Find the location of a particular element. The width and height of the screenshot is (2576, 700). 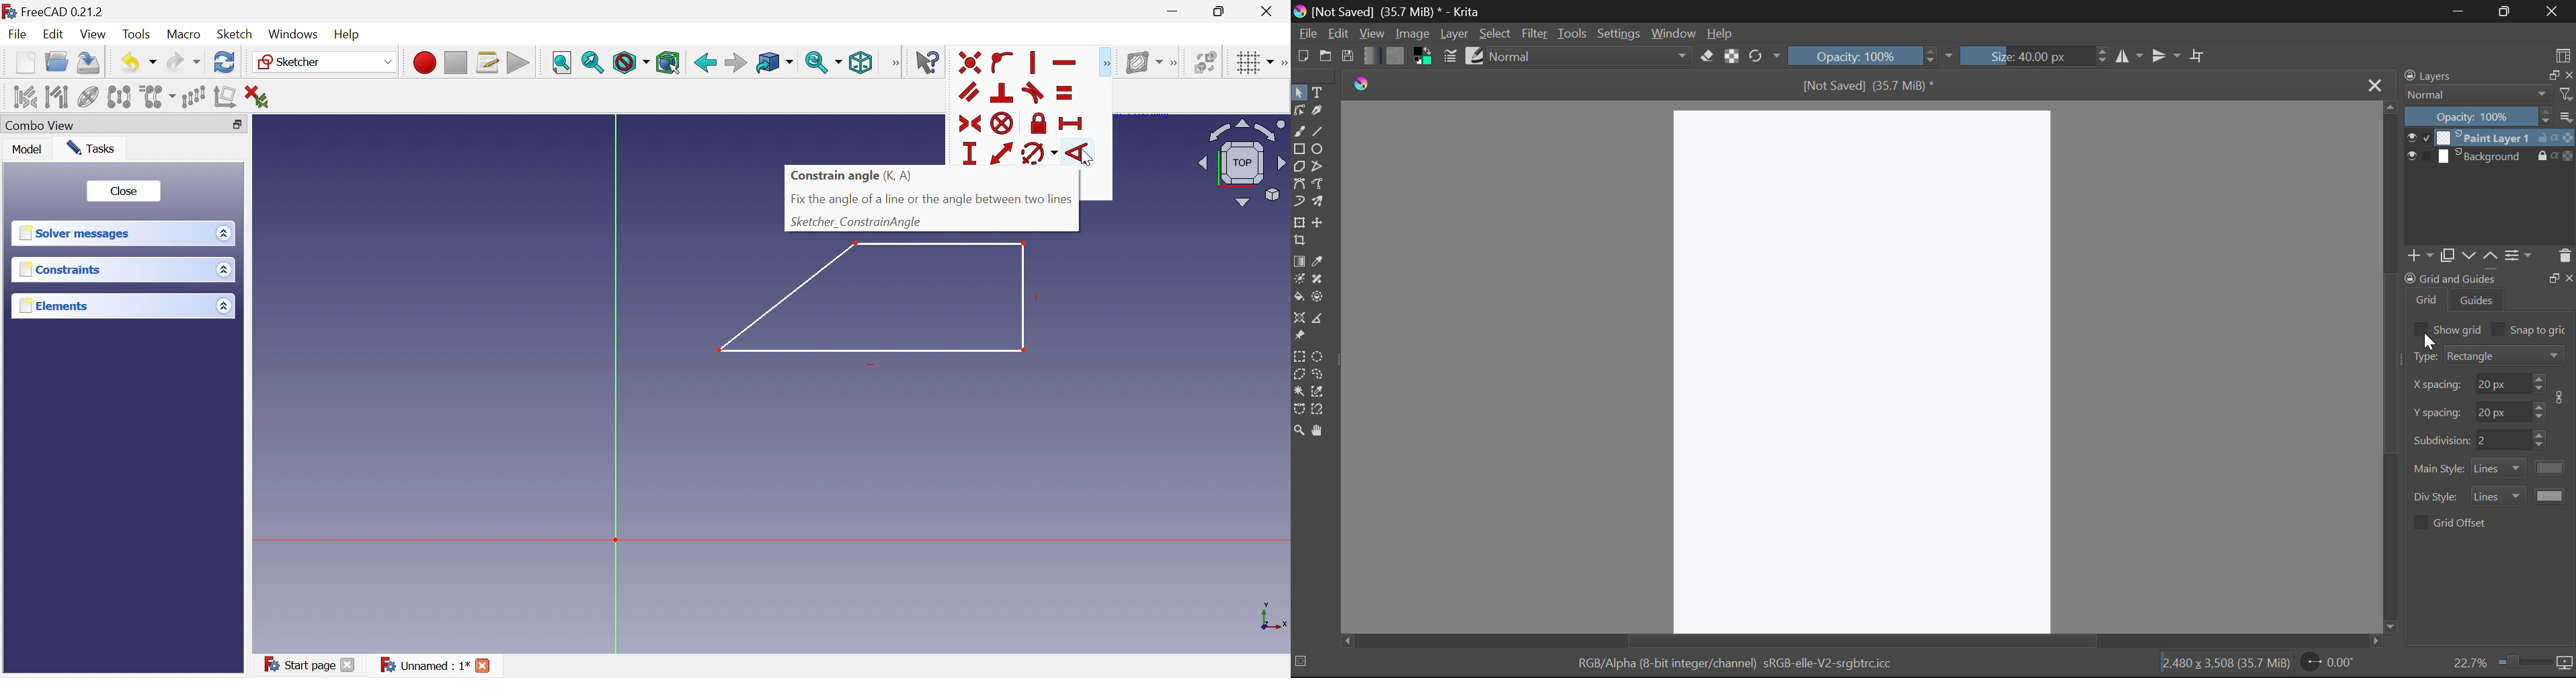

delete is located at coordinates (2564, 256).